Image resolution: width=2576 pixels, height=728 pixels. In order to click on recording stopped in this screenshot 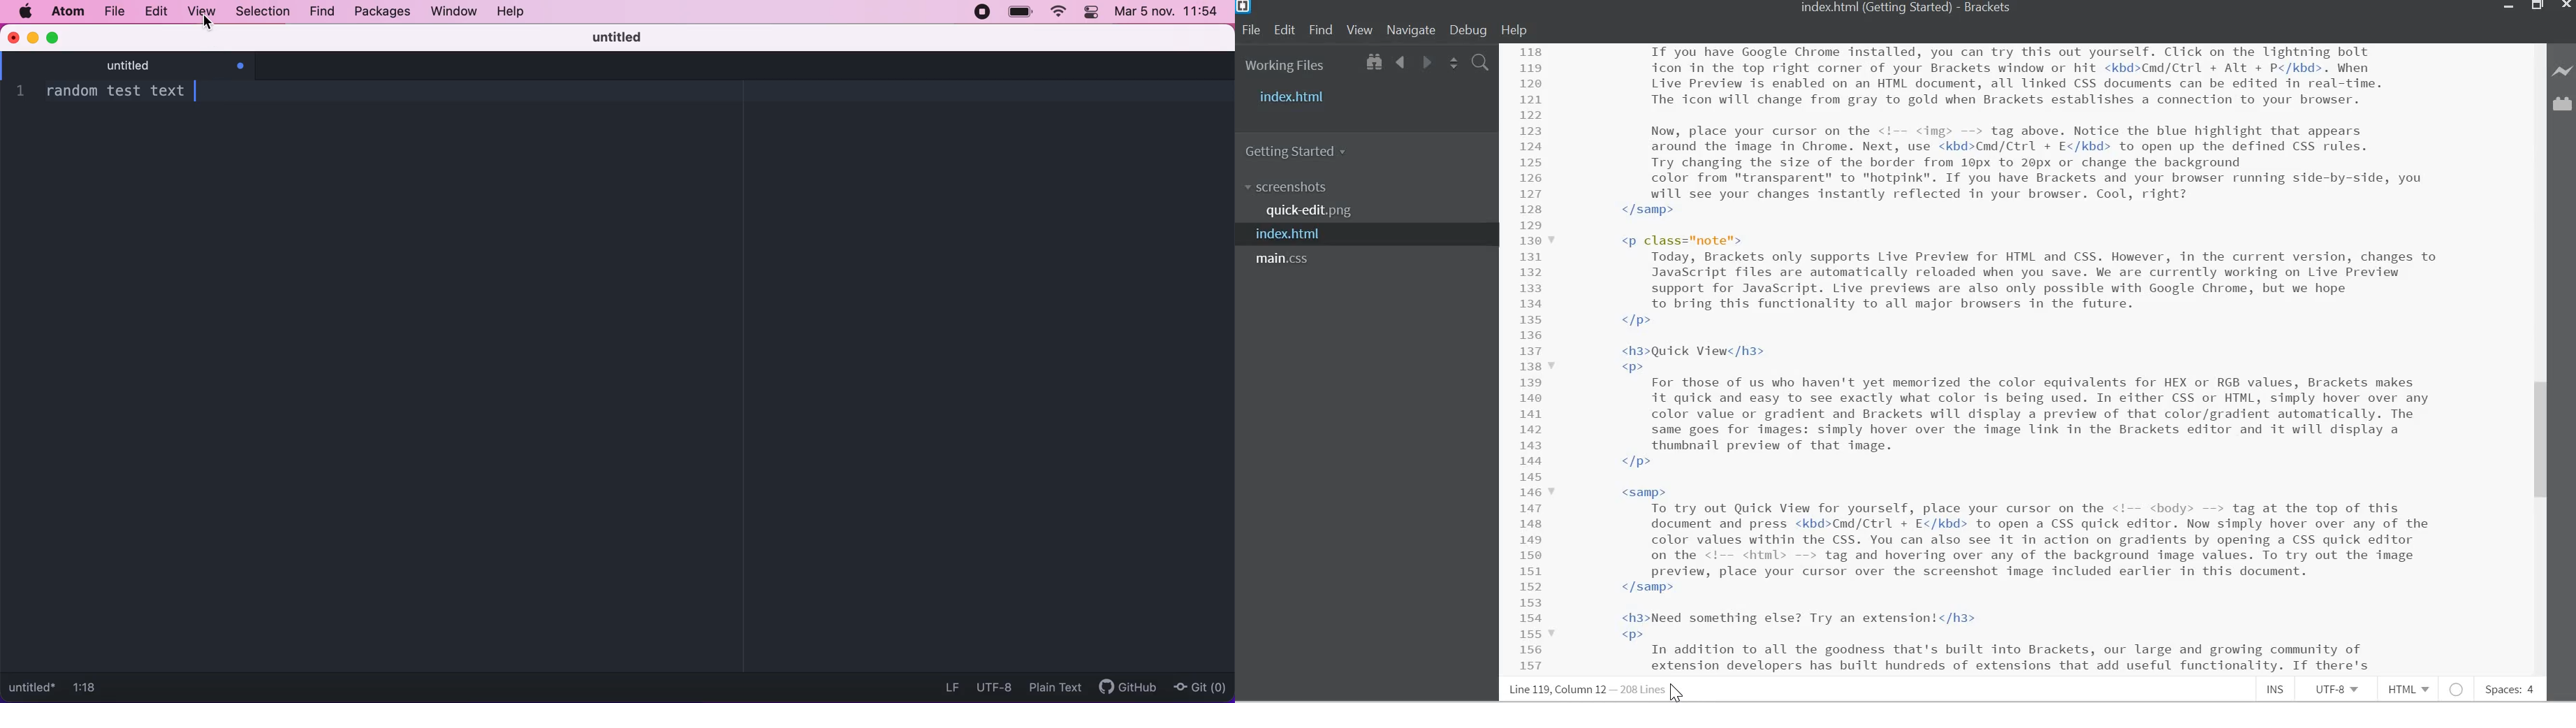, I will do `click(985, 14)`.